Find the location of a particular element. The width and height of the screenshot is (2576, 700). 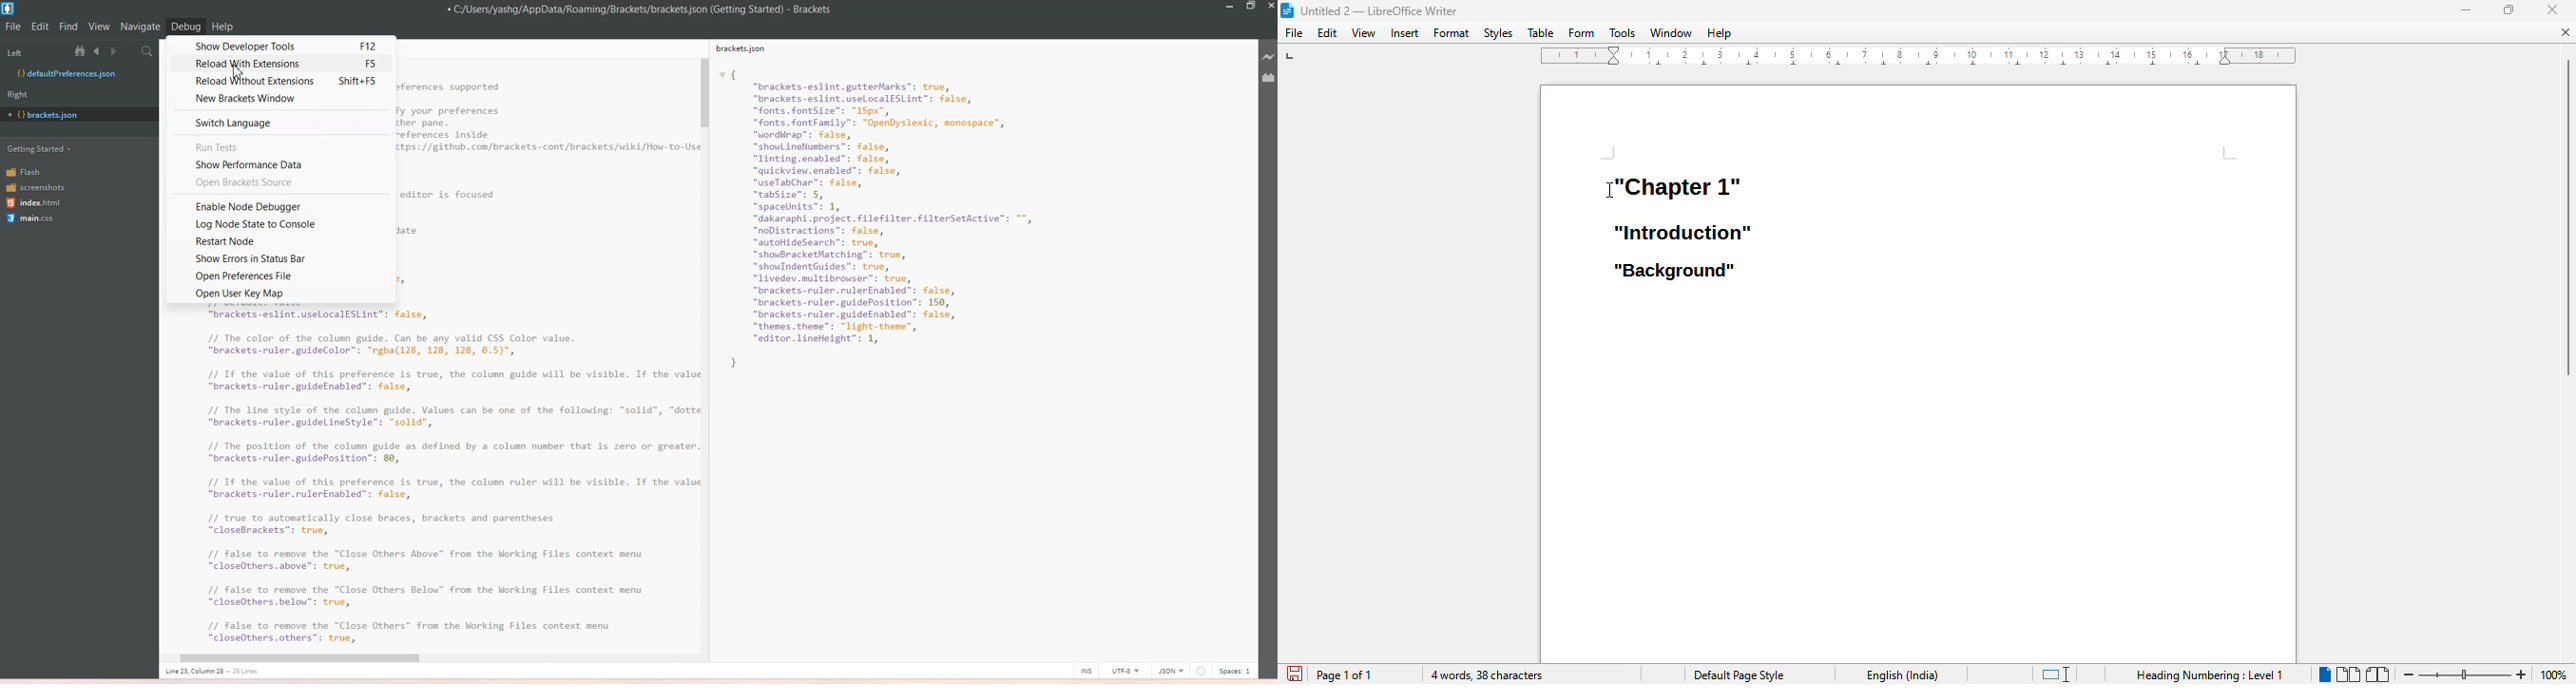

Vertical scroll bar is located at coordinates (704, 340).